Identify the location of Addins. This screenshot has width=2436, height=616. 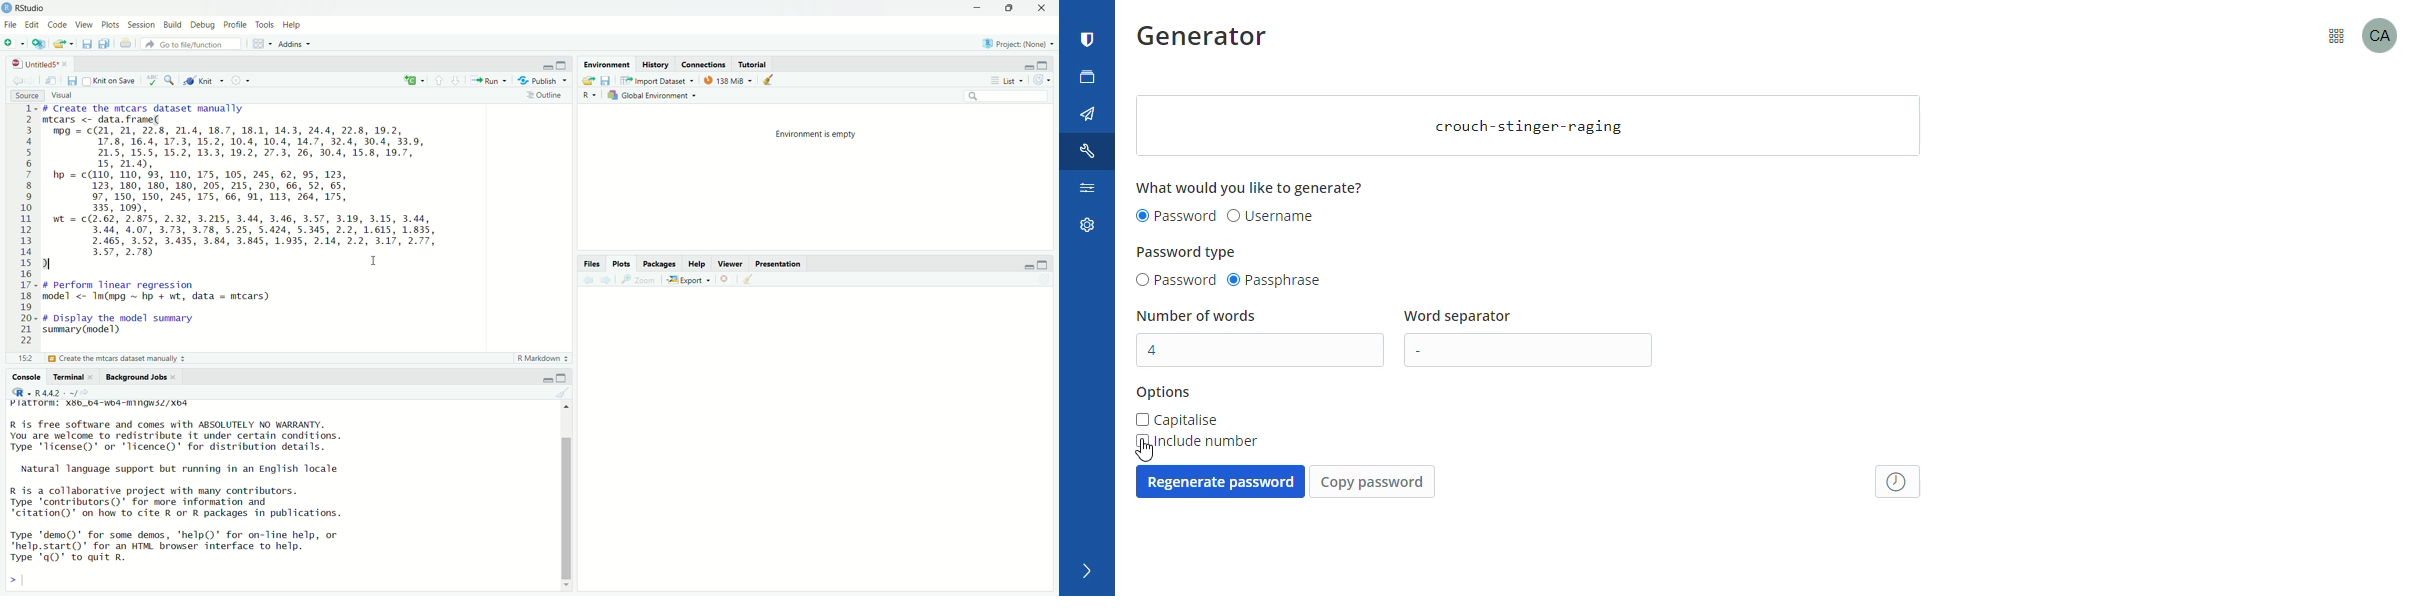
(291, 45).